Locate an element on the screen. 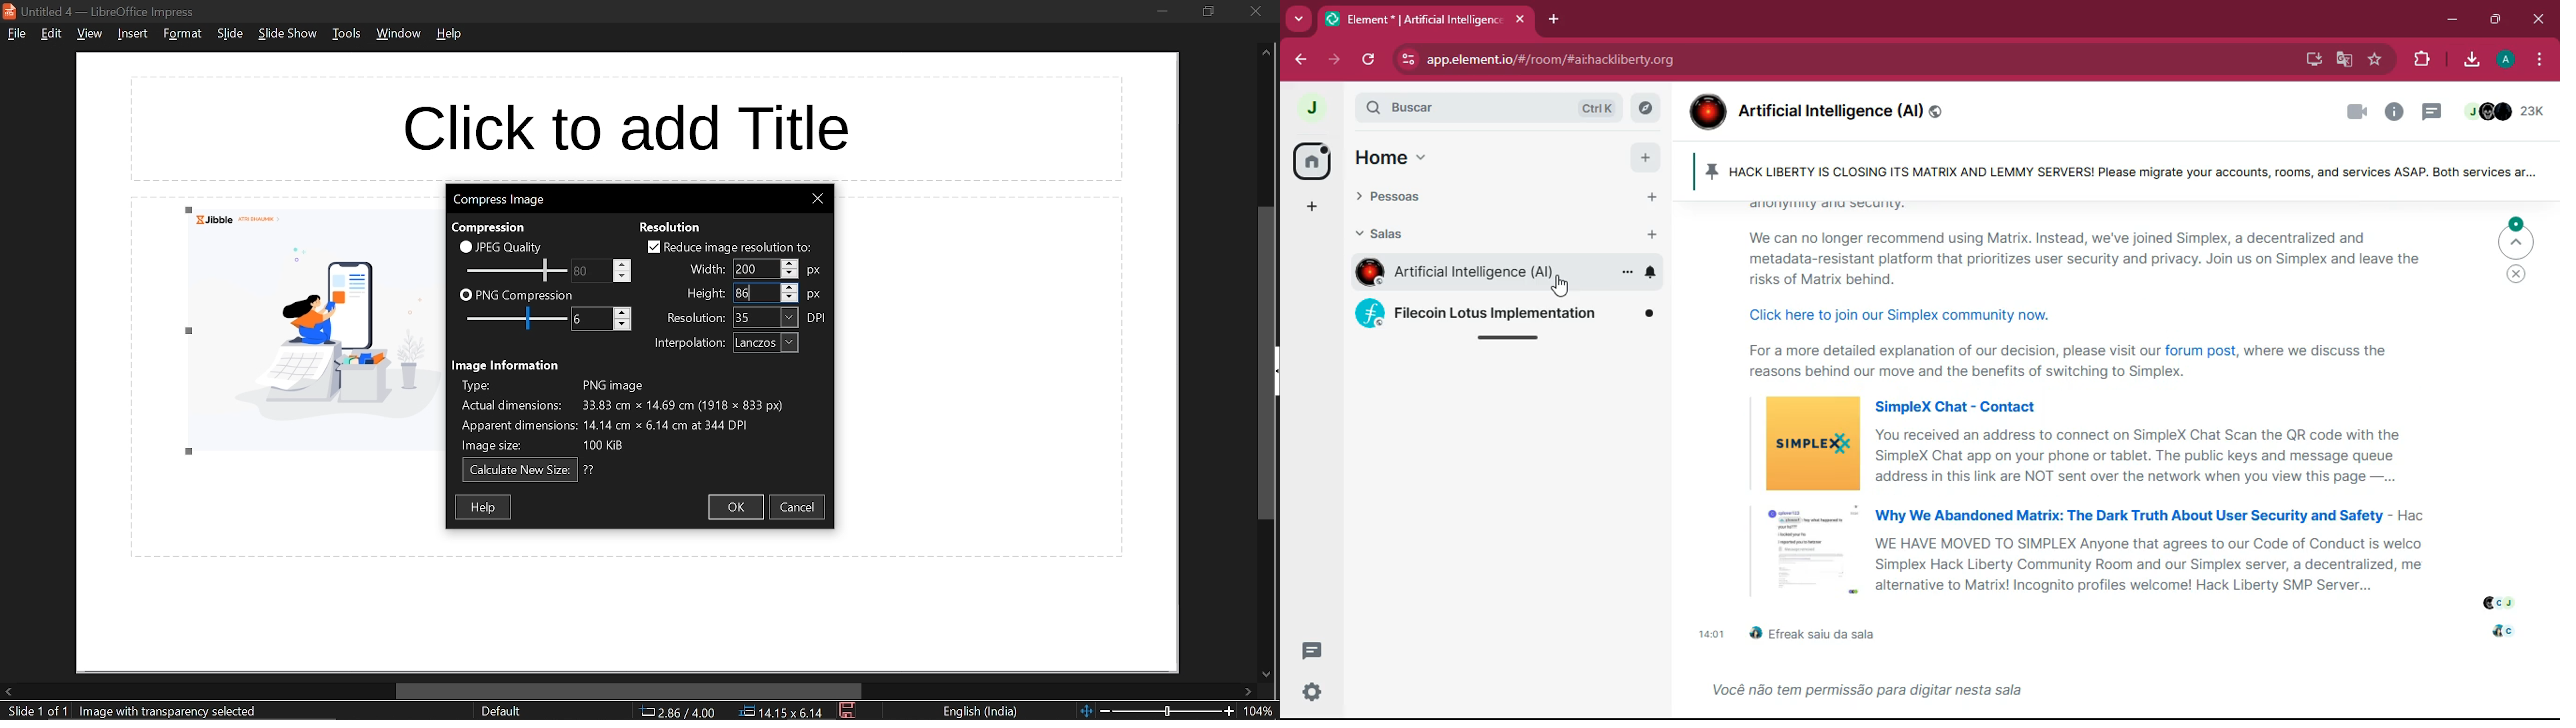  vertical scrollbar is located at coordinates (1268, 364).